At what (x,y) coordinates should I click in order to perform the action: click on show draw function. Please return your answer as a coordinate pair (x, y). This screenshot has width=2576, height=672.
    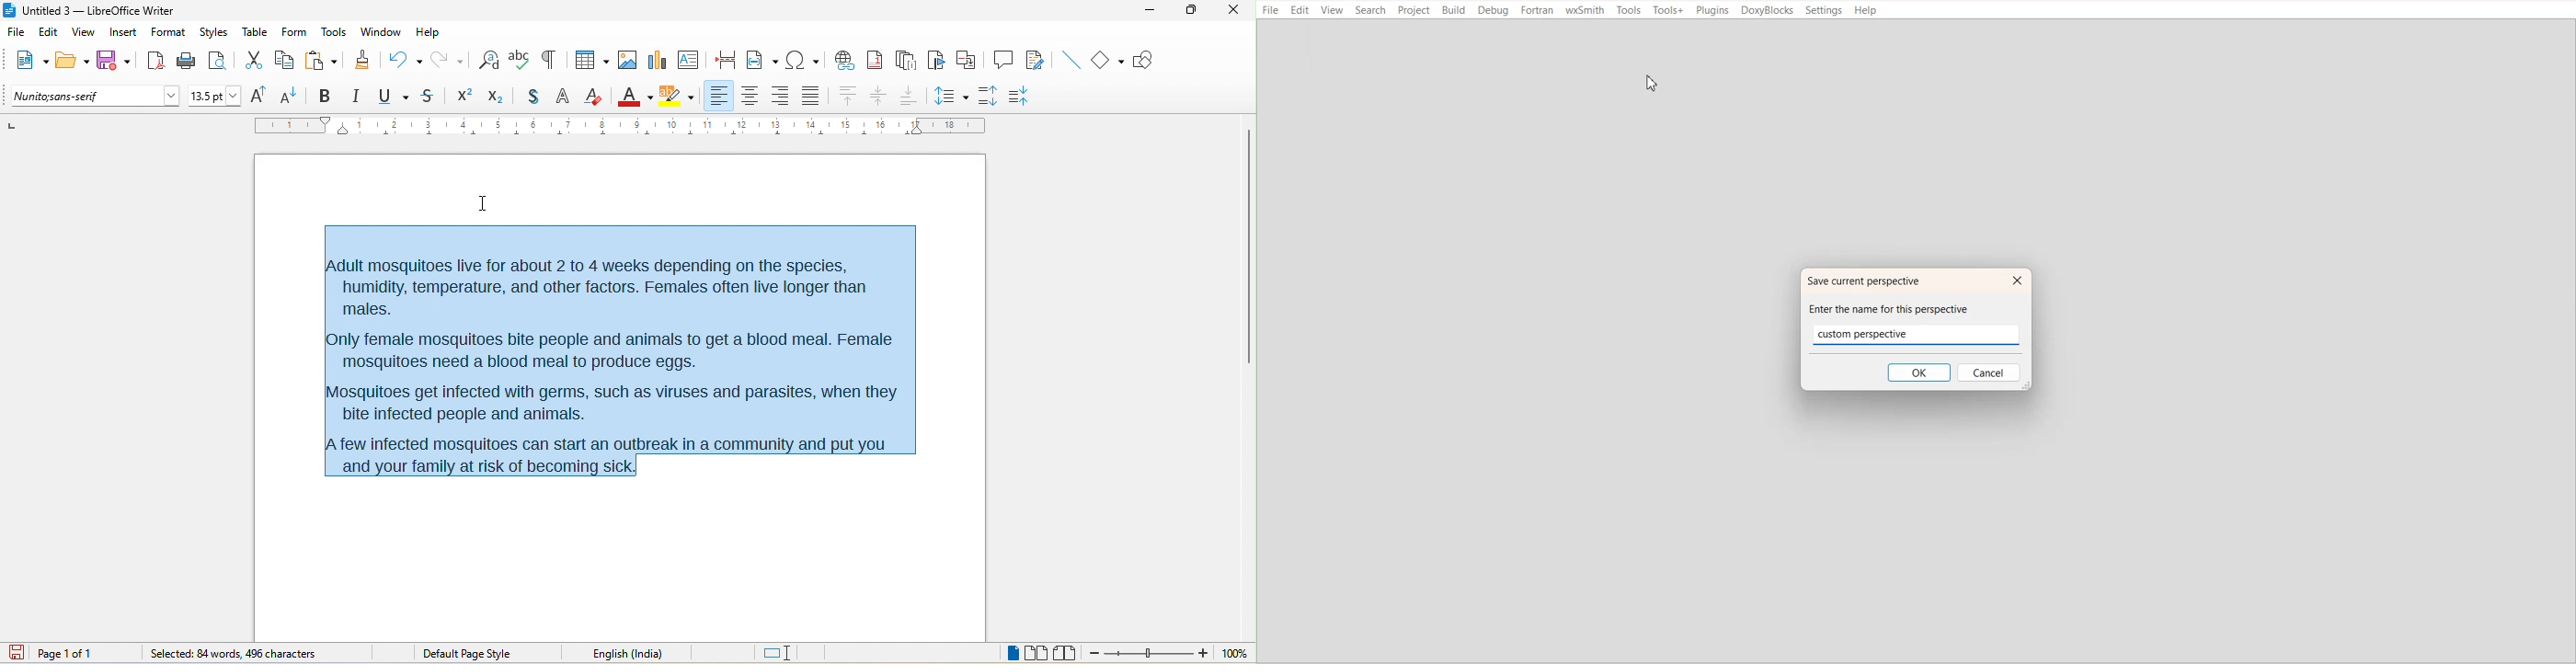
    Looking at the image, I should click on (1150, 60).